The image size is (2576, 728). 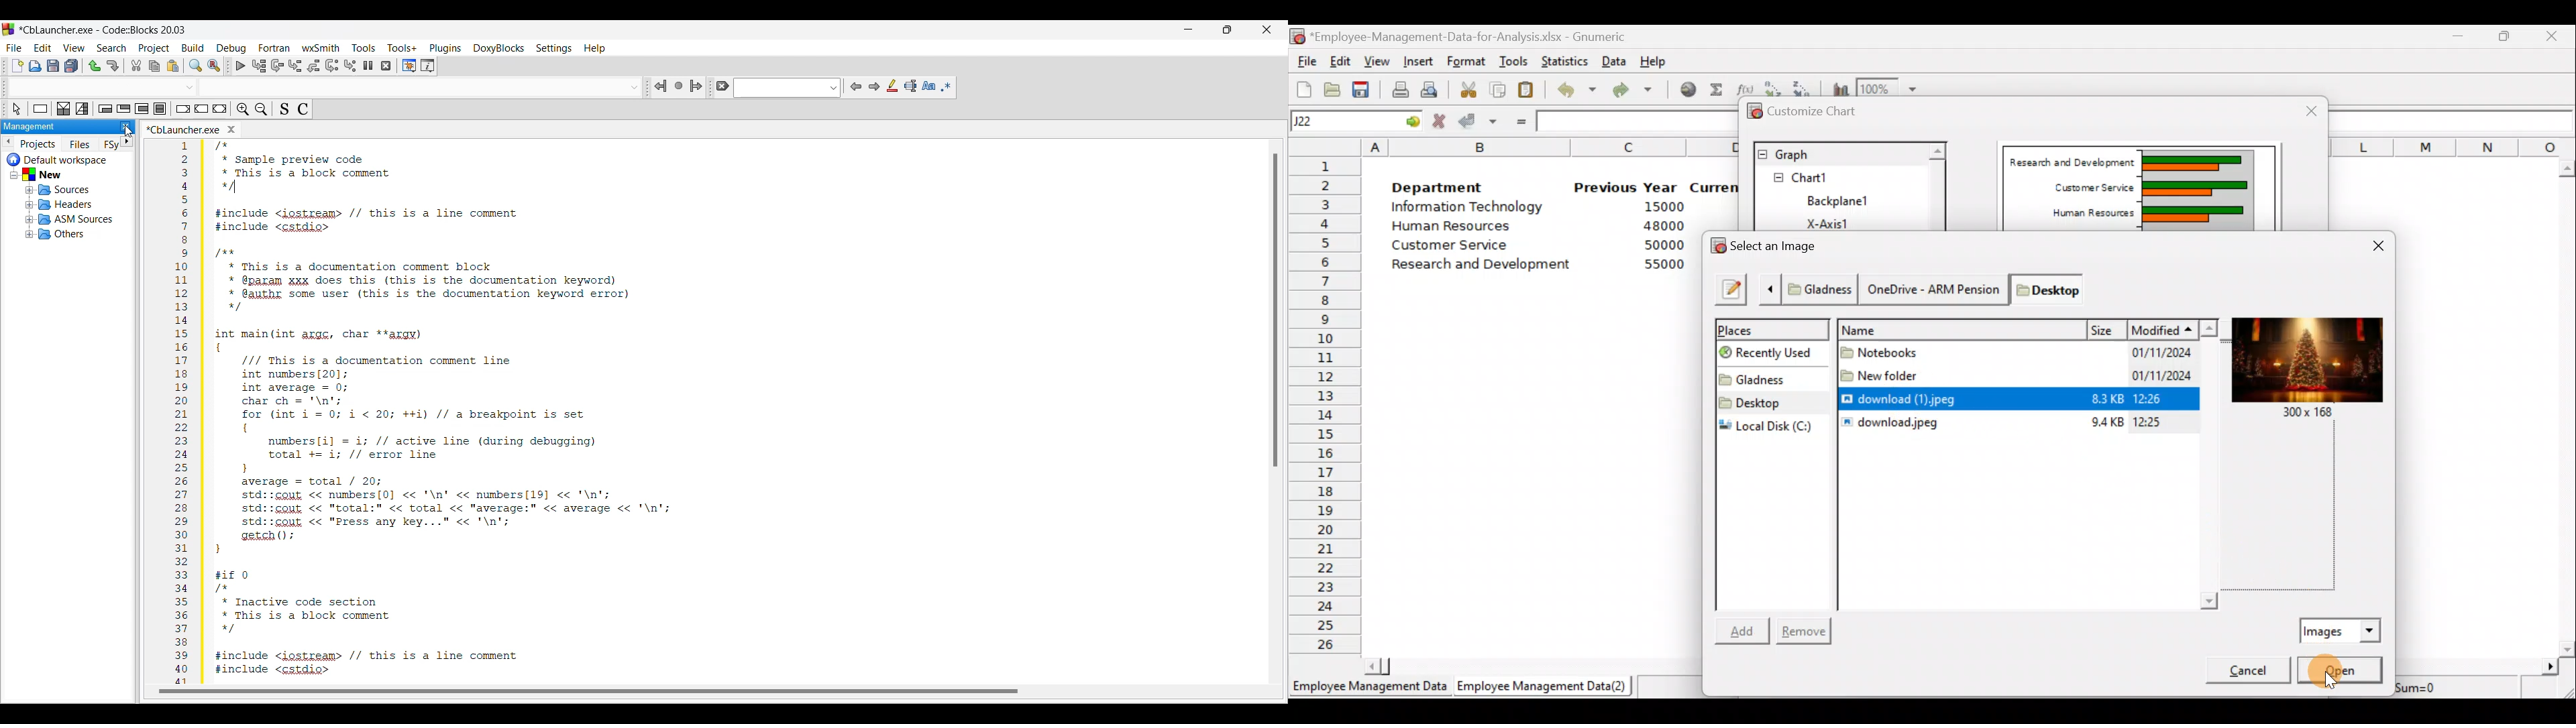 What do you see at coordinates (1746, 87) in the screenshot?
I see `Edit a function in the current cell` at bounding box center [1746, 87].